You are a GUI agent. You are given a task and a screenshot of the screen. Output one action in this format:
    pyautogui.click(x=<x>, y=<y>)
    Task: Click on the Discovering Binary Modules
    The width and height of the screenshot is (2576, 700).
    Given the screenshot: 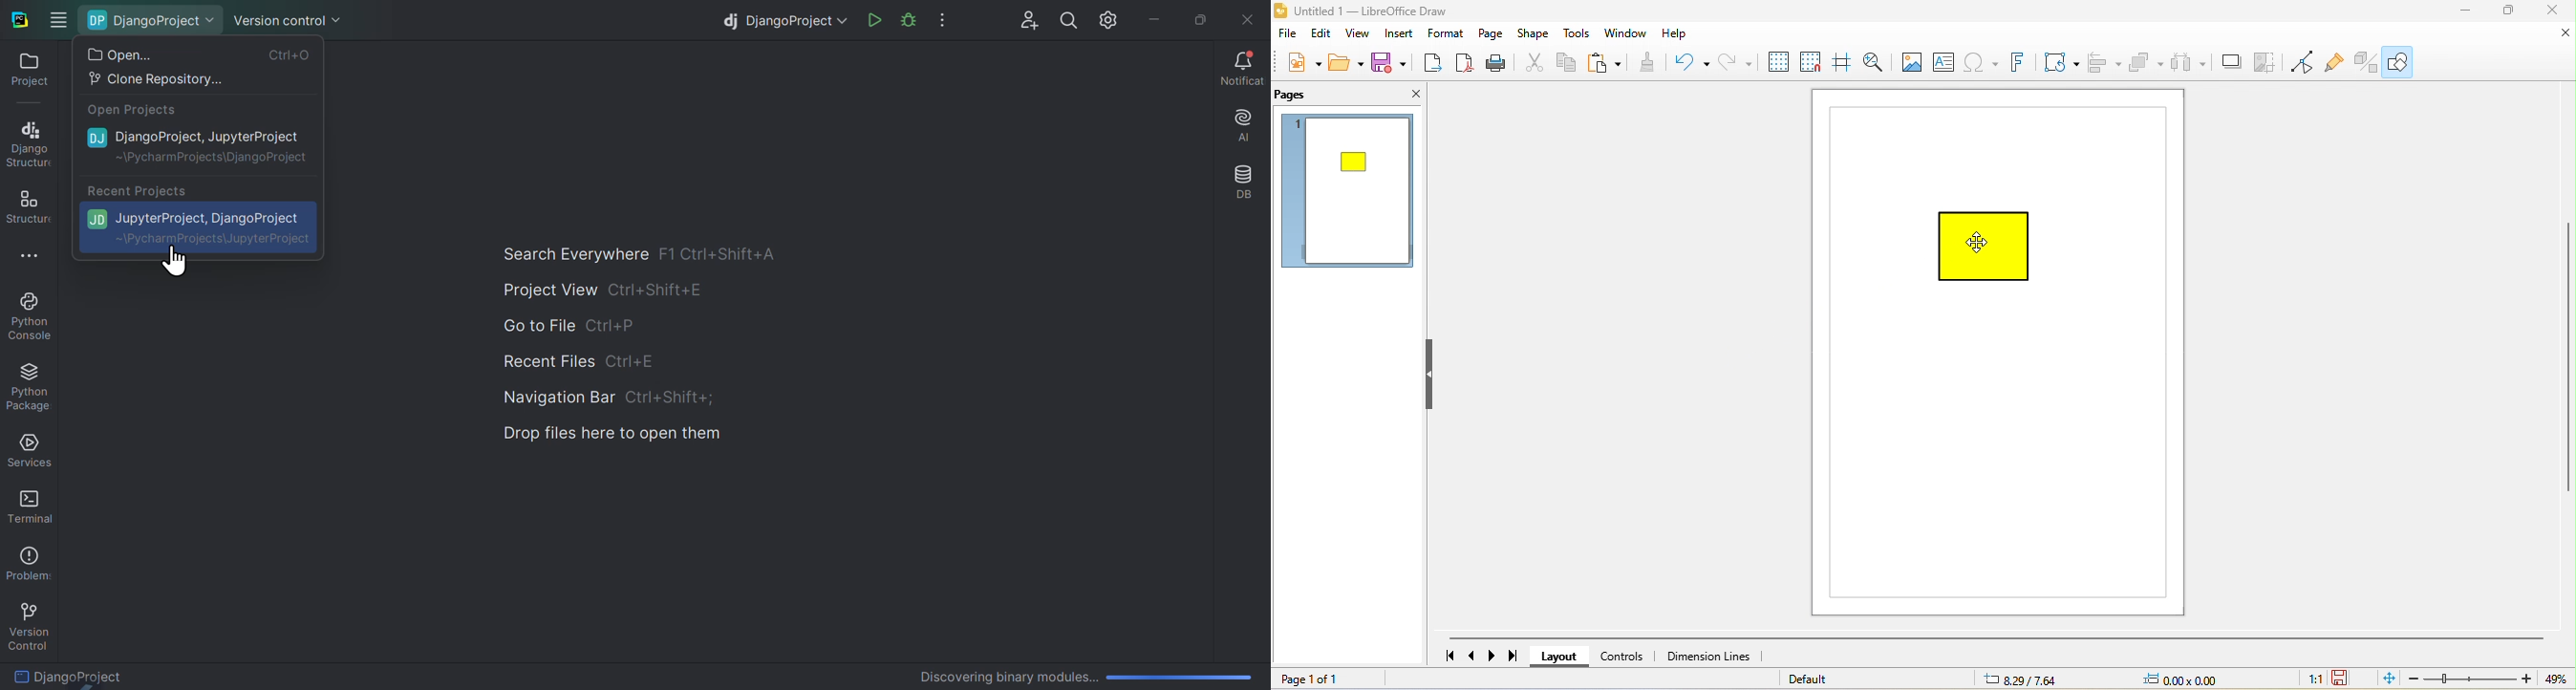 What is the action you would take?
    pyautogui.click(x=1080, y=673)
    